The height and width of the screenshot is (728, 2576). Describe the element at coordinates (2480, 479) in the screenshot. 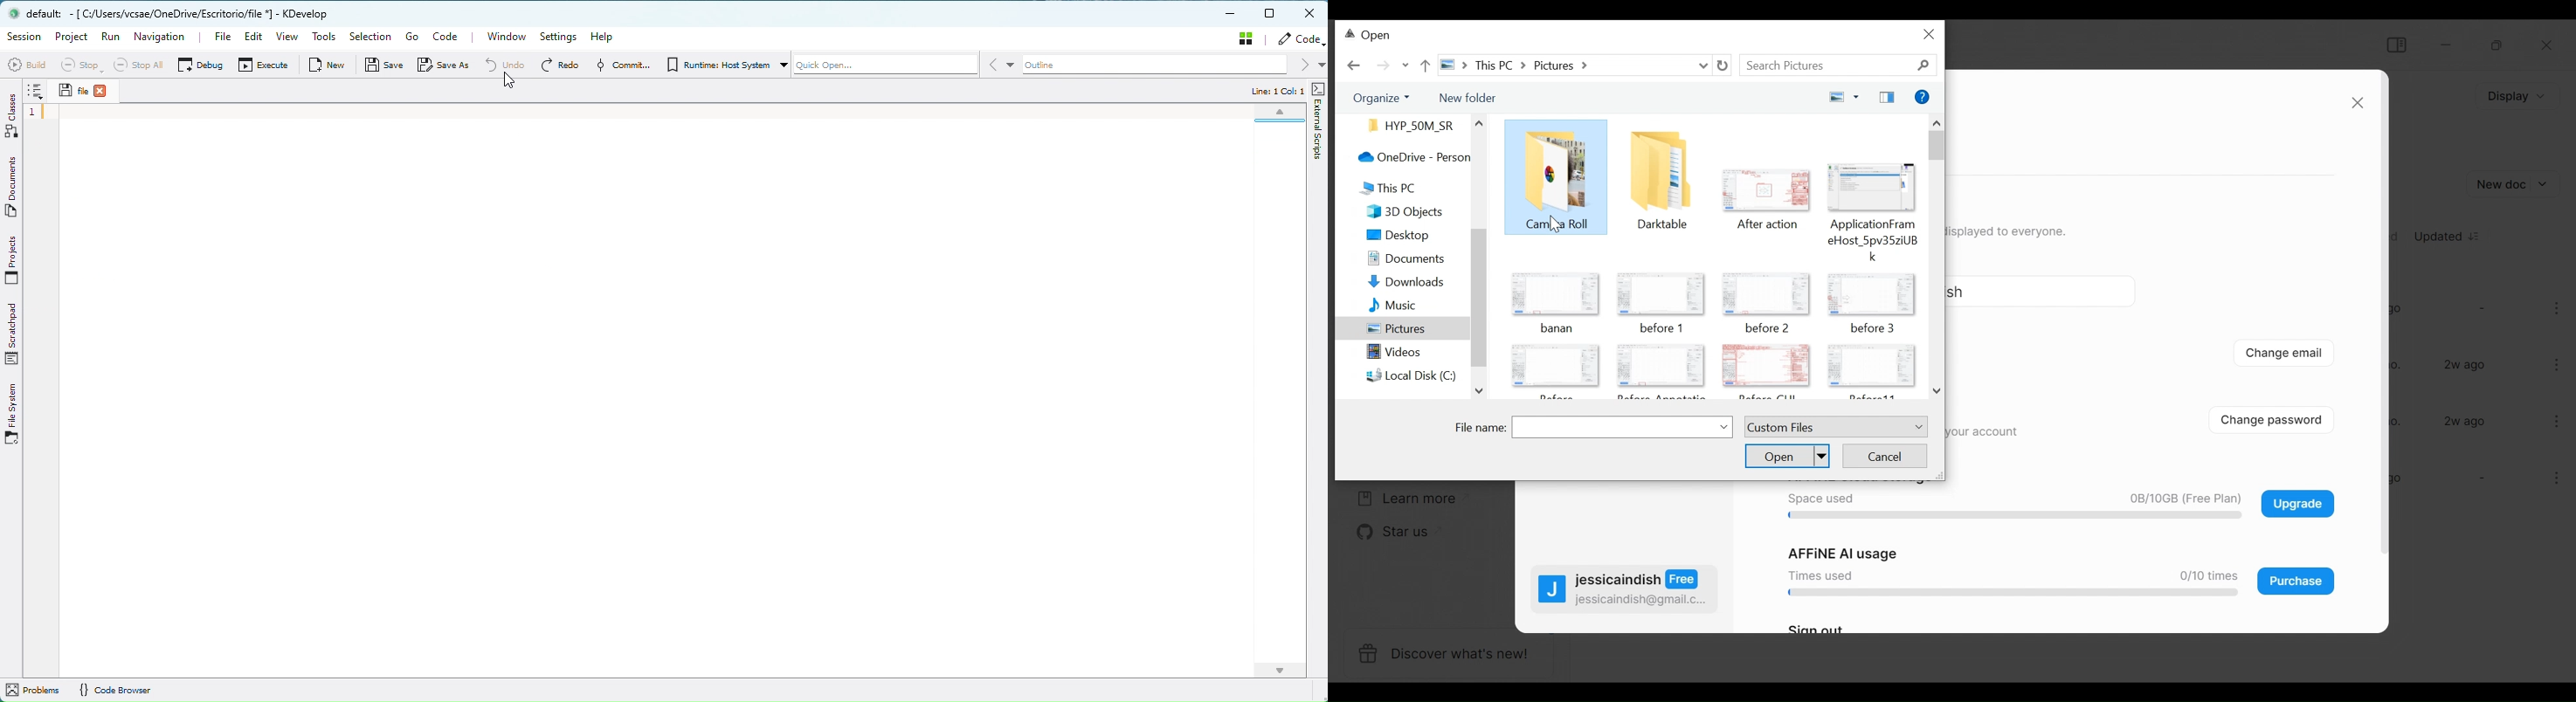

I see `-` at that location.